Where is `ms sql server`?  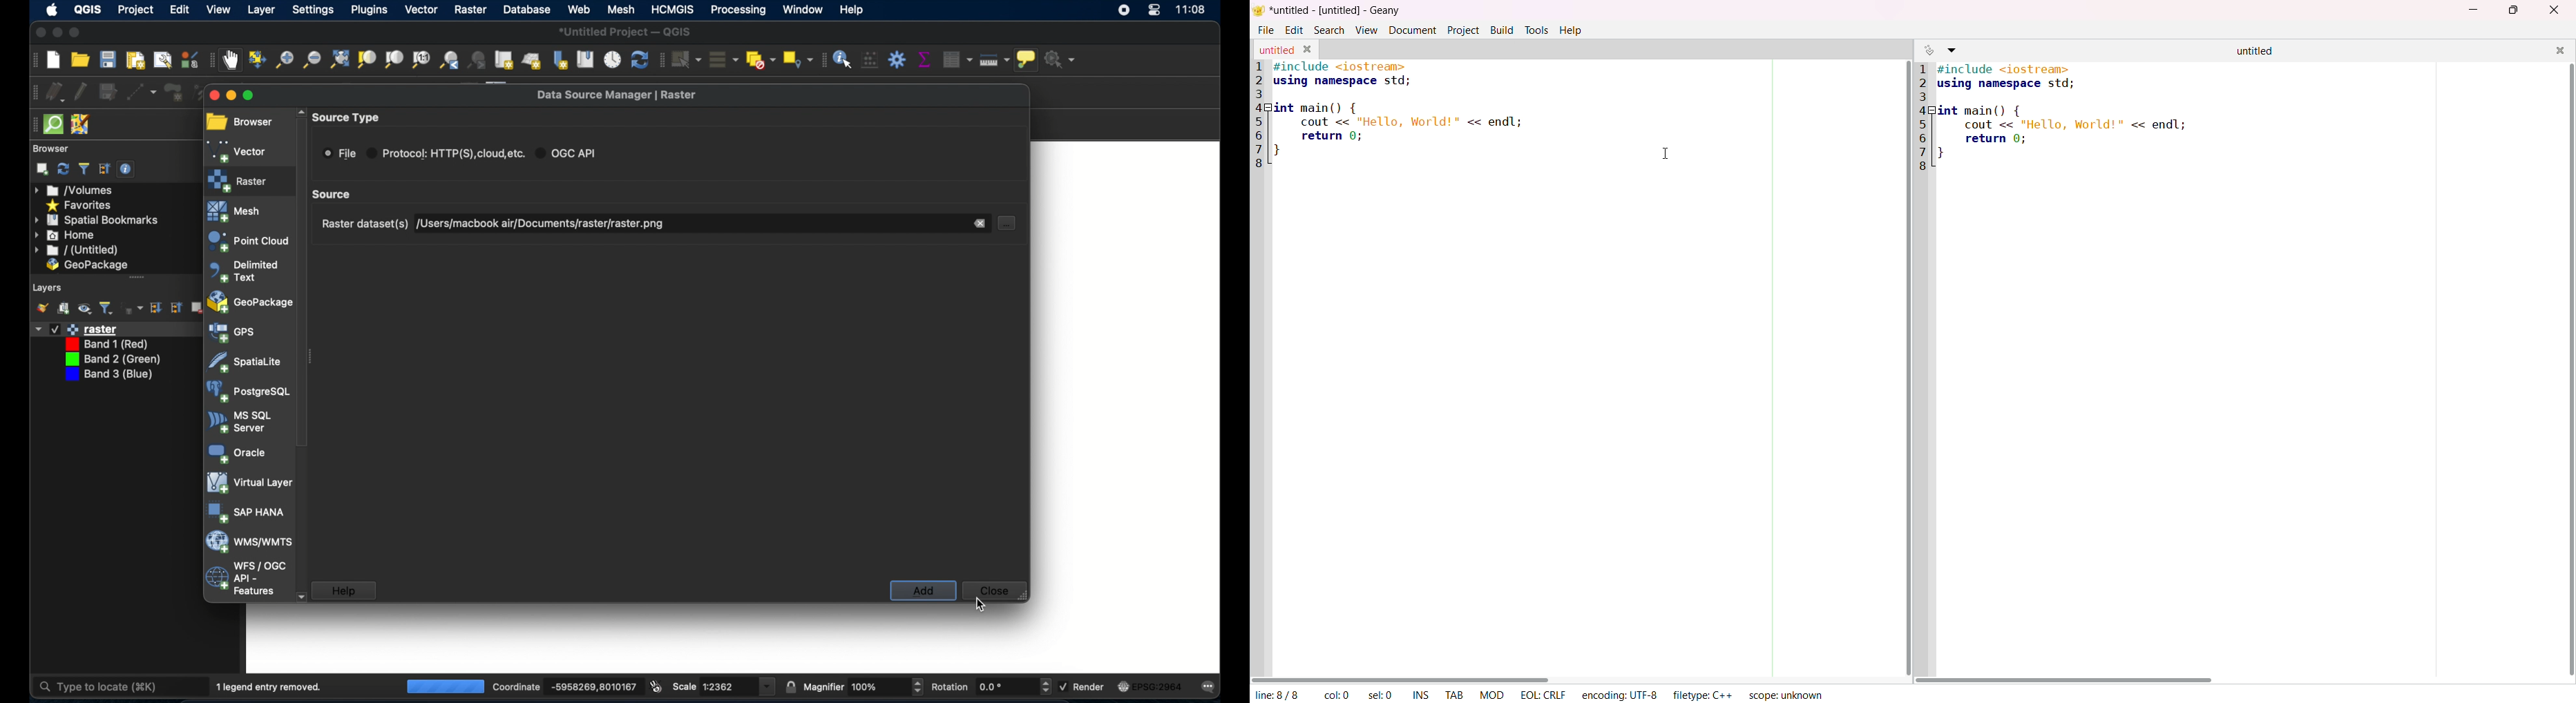 ms sql server is located at coordinates (244, 421).